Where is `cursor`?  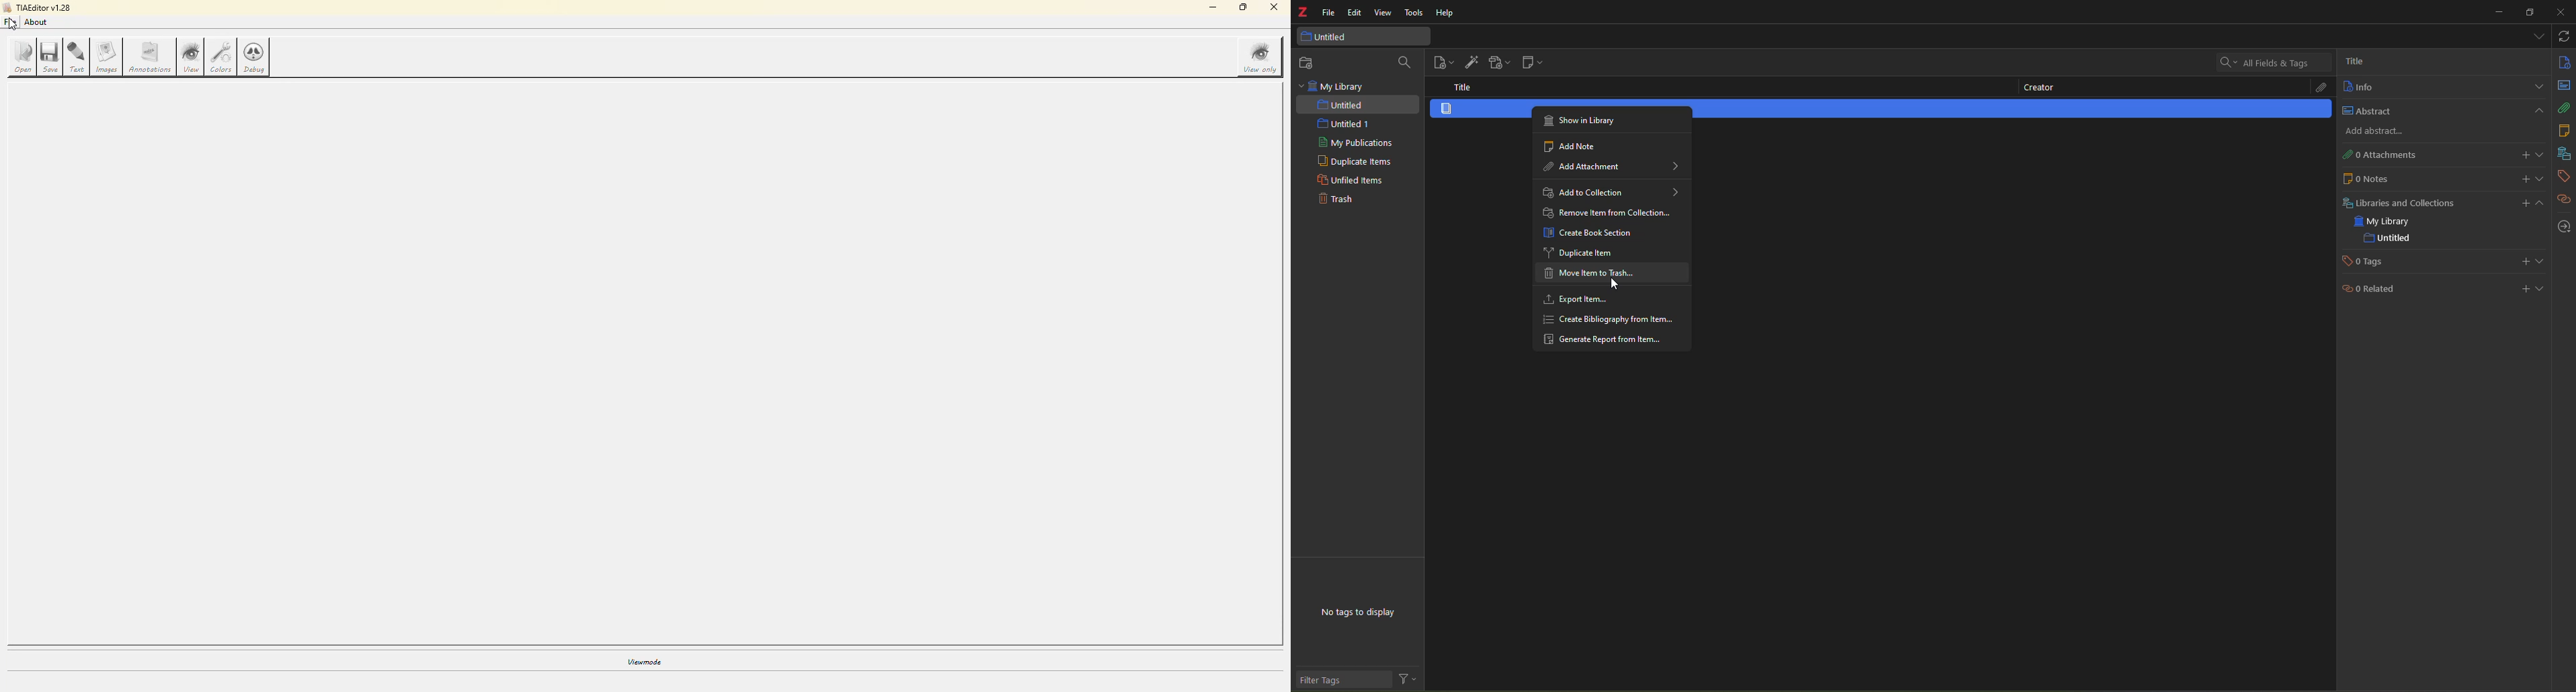 cursor is located at coordinates (1612, 282).